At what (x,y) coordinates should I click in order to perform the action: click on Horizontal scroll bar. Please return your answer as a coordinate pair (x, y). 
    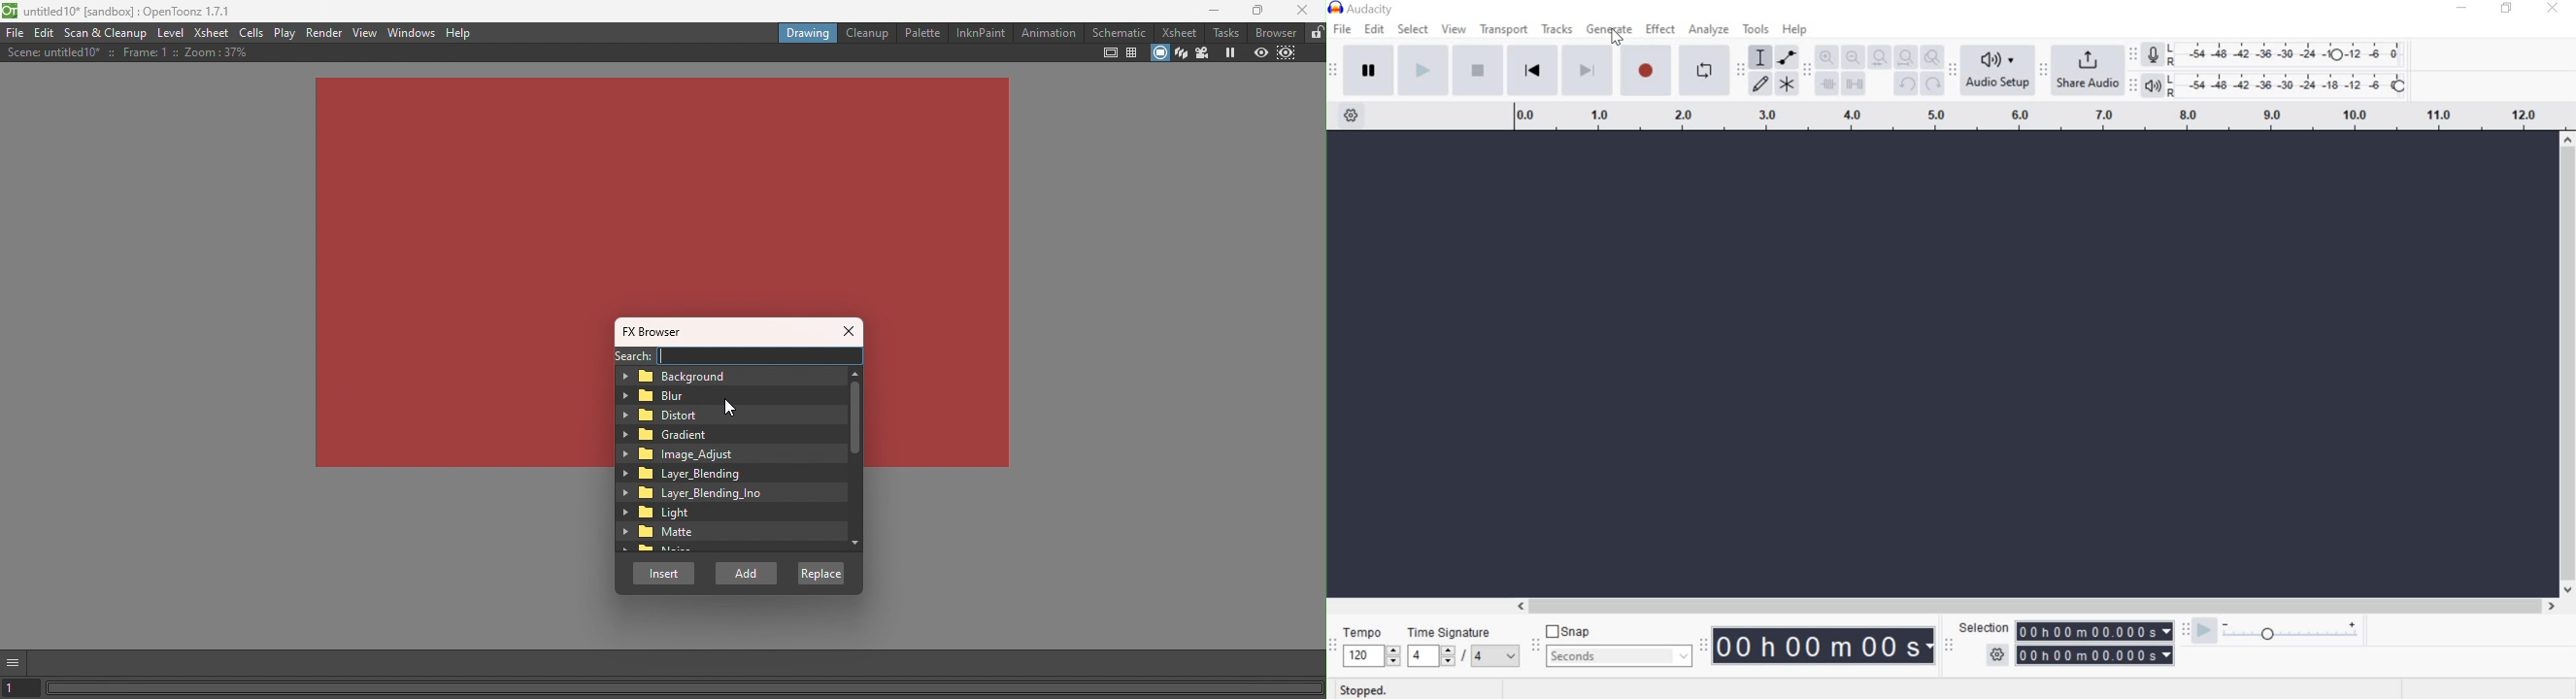
    Looking at the image, I should click on (686, 687).